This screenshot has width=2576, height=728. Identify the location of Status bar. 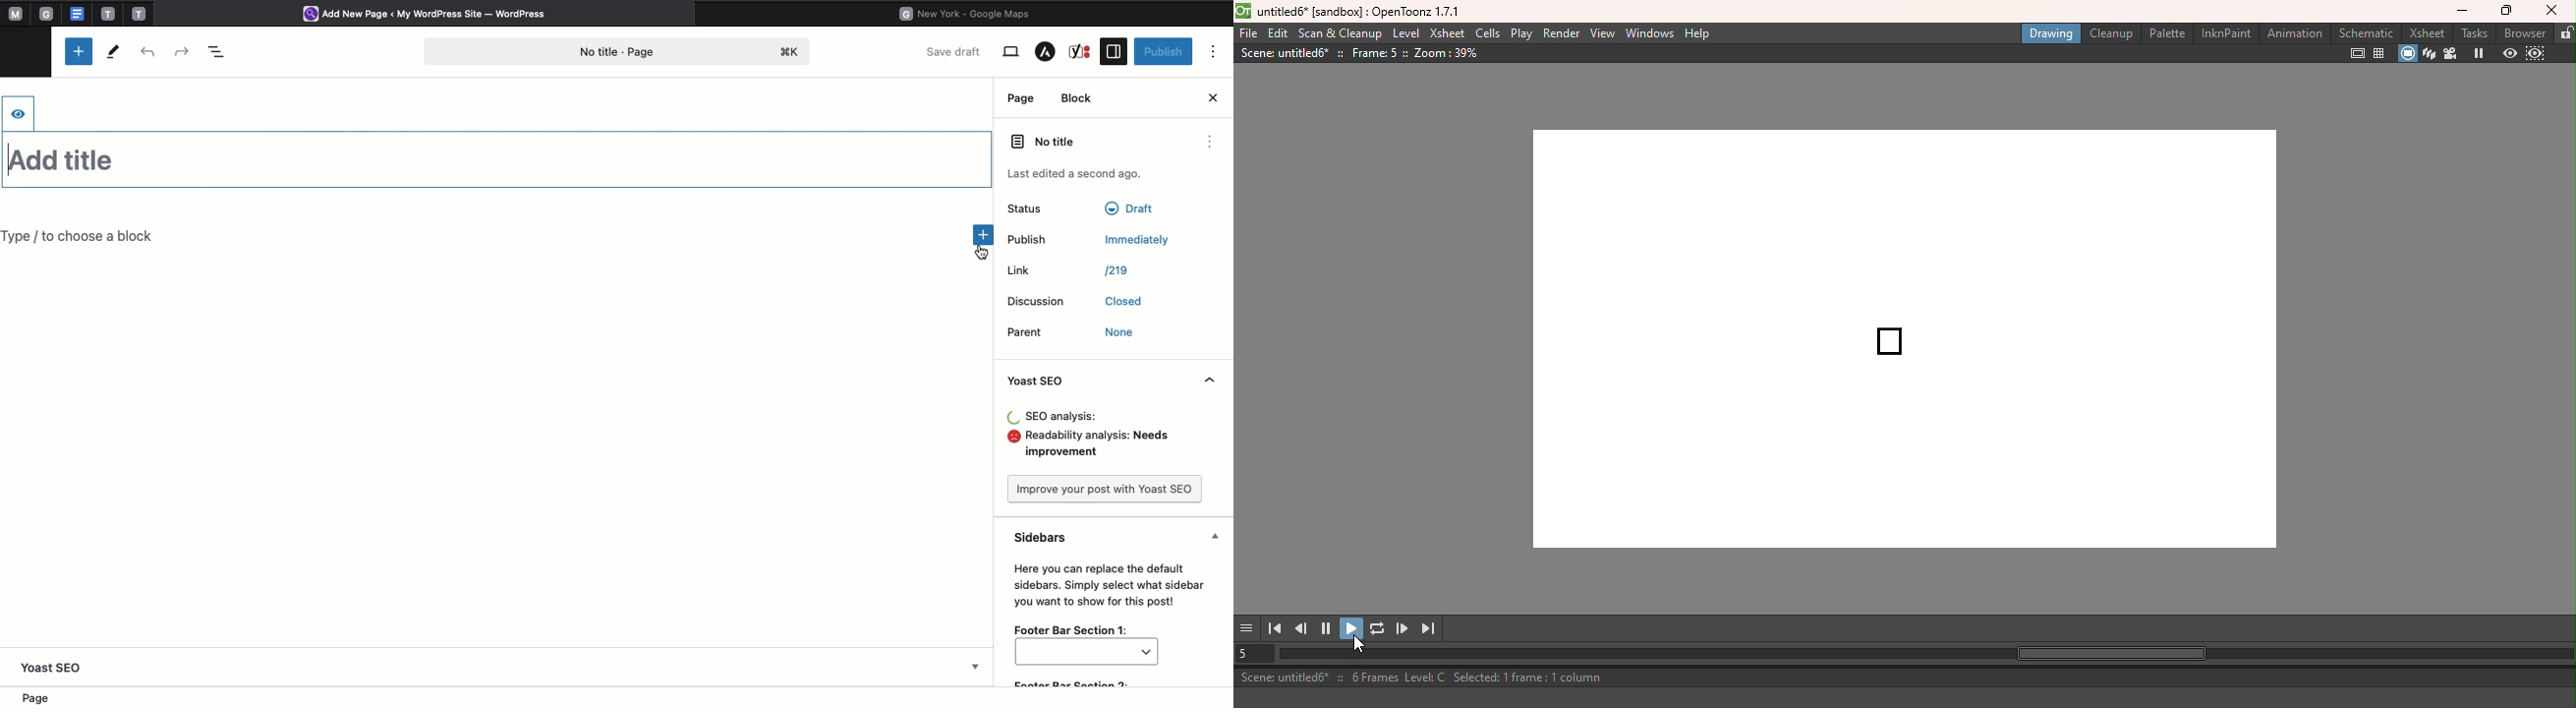
(1904, 679).